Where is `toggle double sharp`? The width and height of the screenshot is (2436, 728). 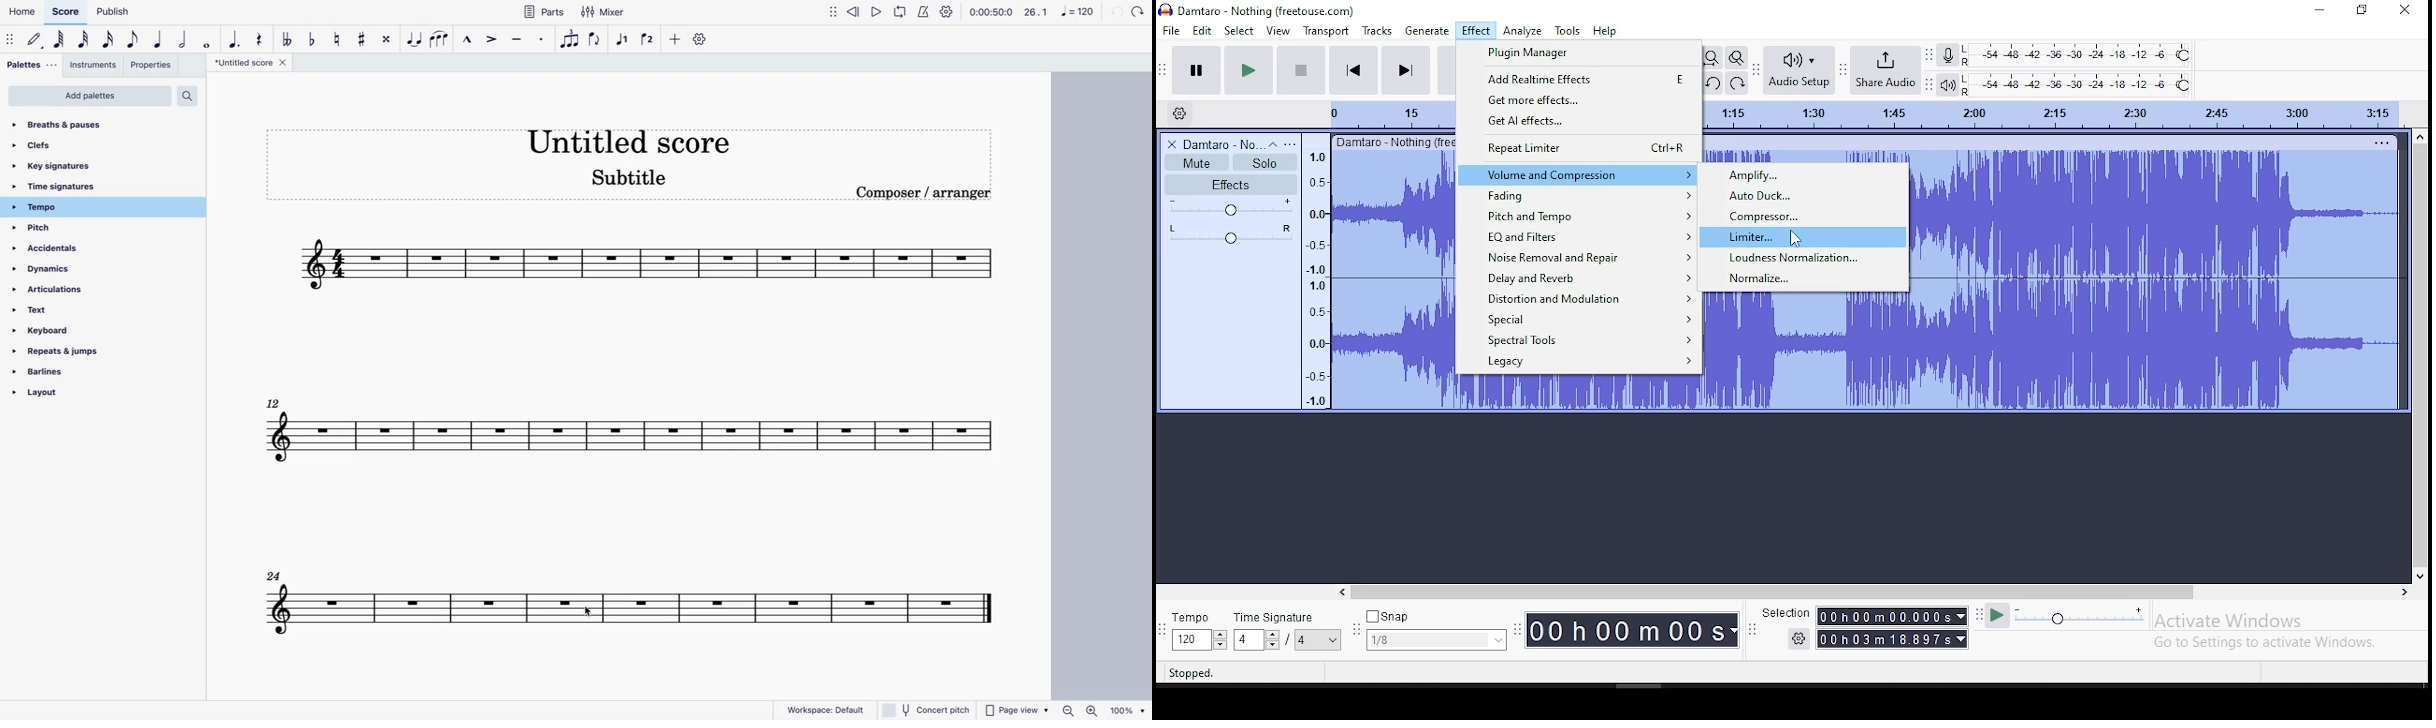 toggle double sharp is located at coordinates (385, 39).